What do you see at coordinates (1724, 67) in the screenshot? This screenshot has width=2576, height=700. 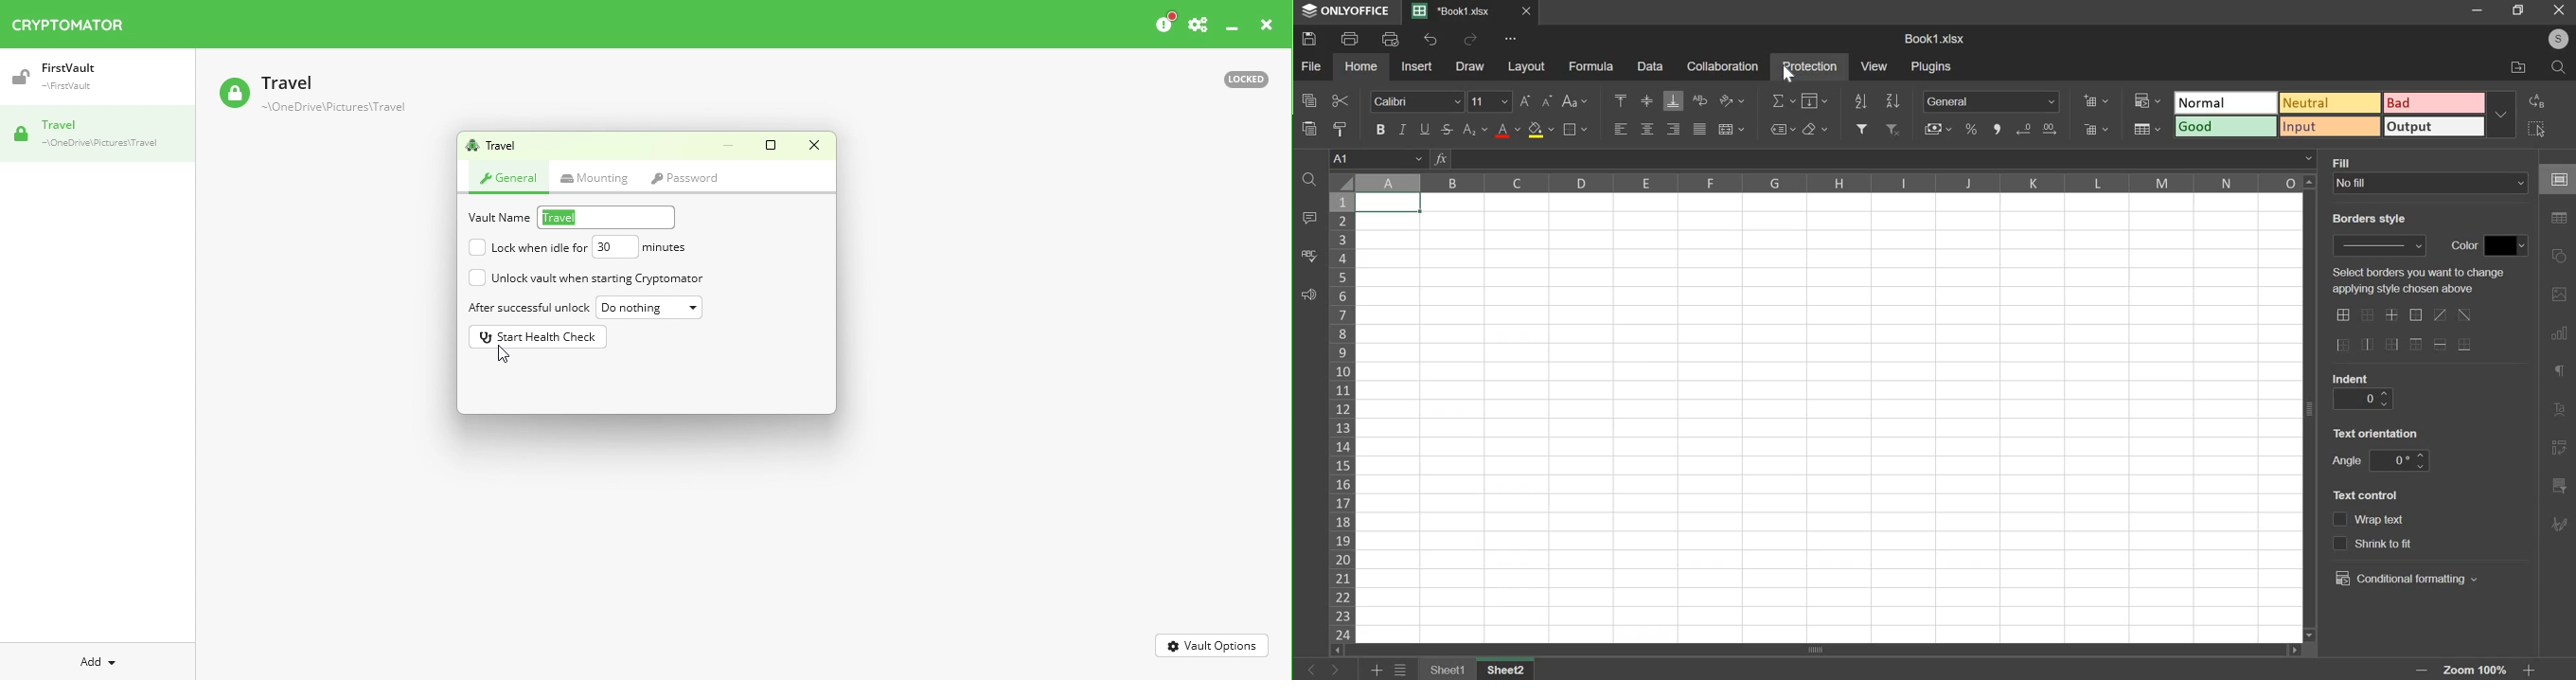 I see `collaboration` at bounding box center [1724, 67].